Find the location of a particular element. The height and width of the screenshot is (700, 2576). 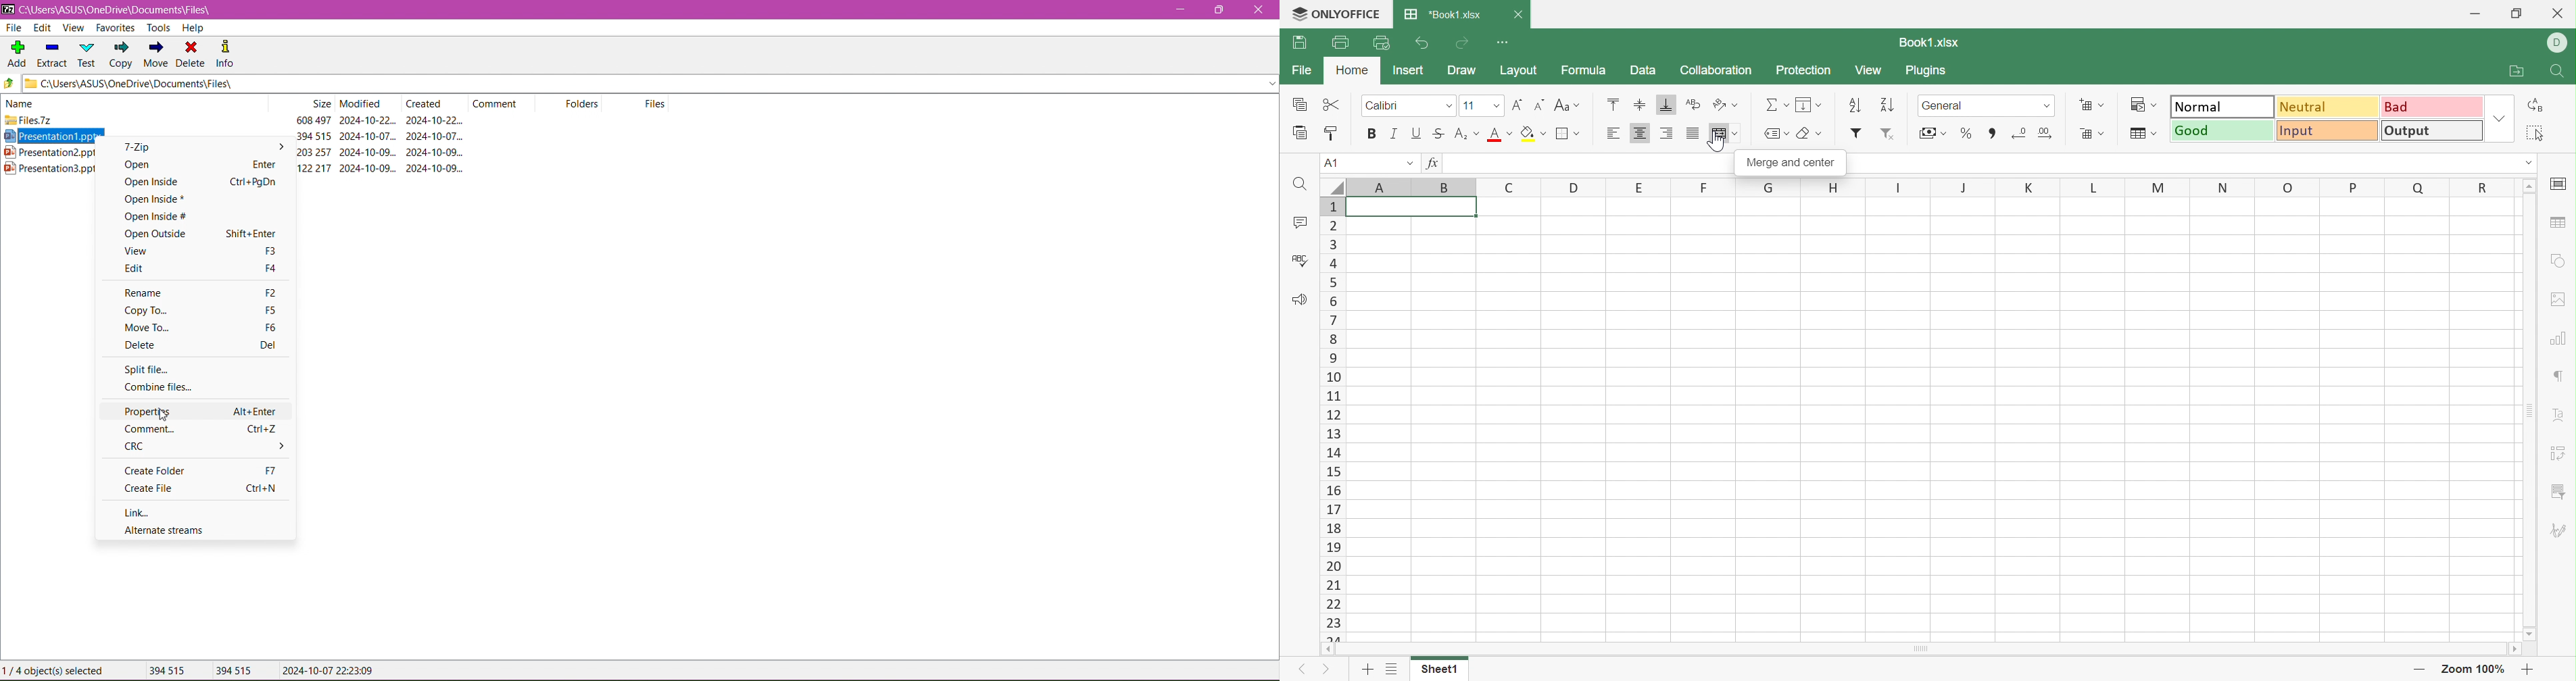

Font color is located at coordinates (1498, 134).